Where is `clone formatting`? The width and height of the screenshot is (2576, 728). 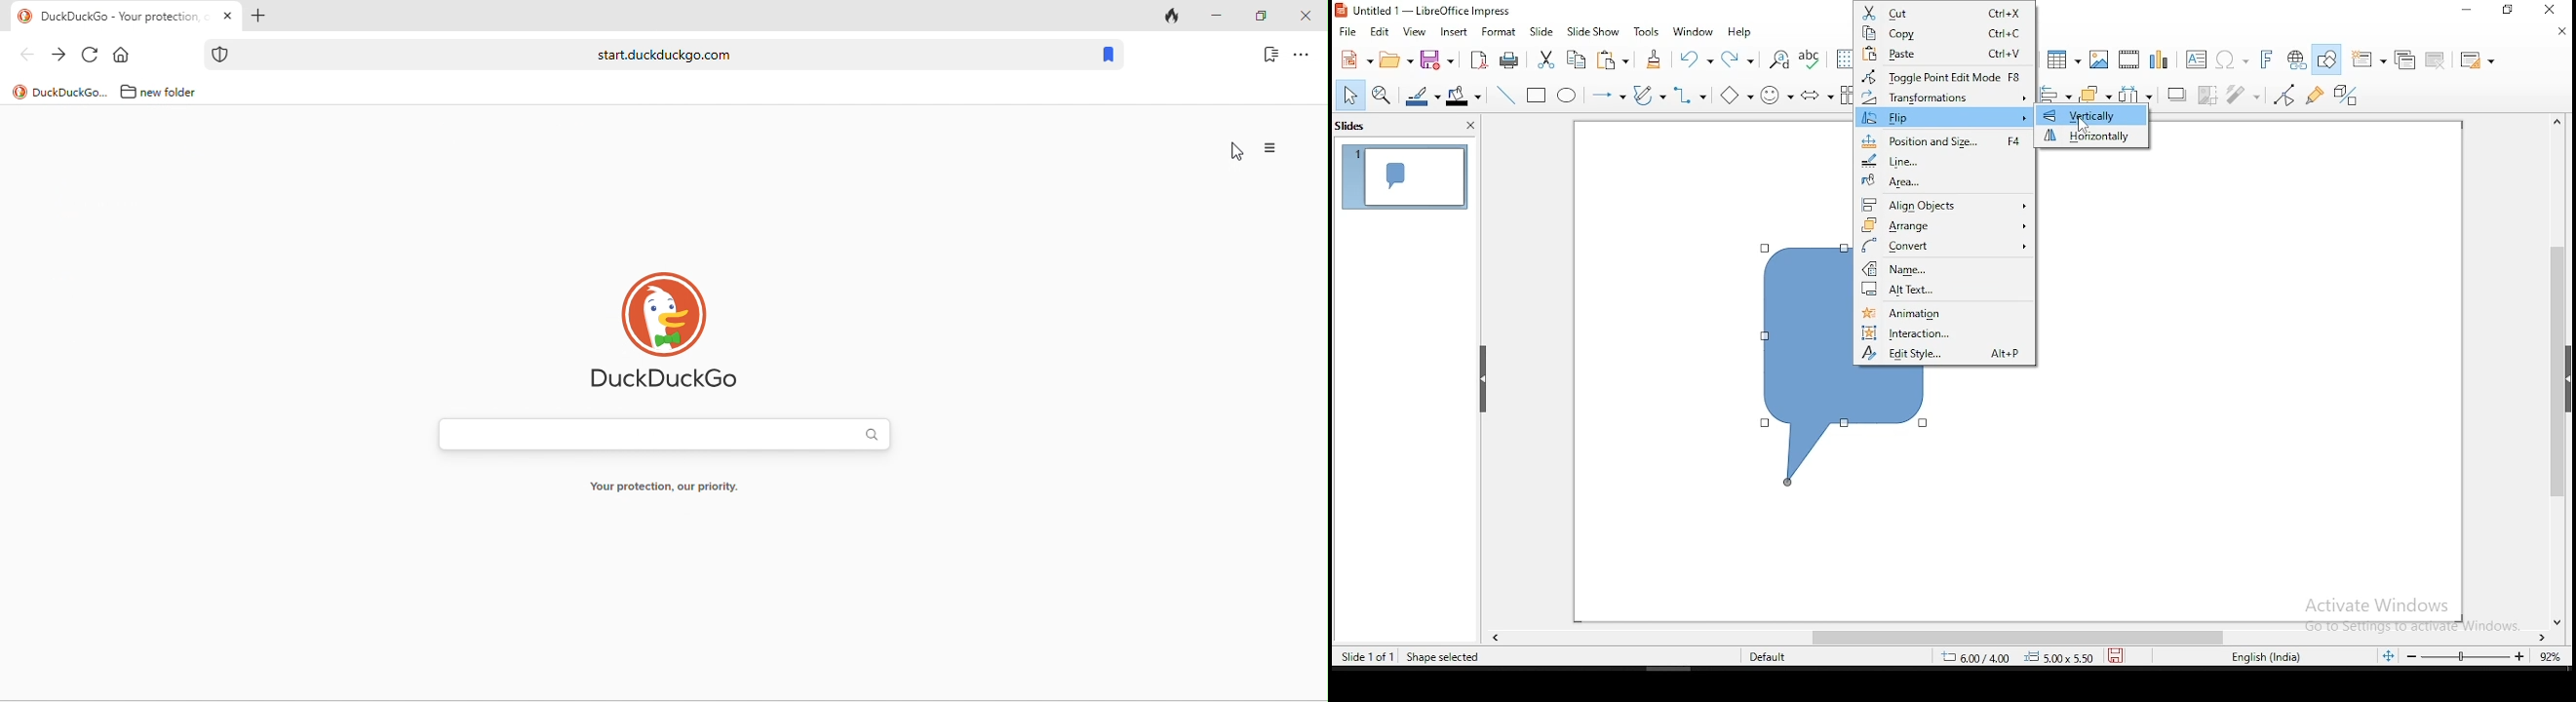 clone formatting is located at coordinates (1658, 59).